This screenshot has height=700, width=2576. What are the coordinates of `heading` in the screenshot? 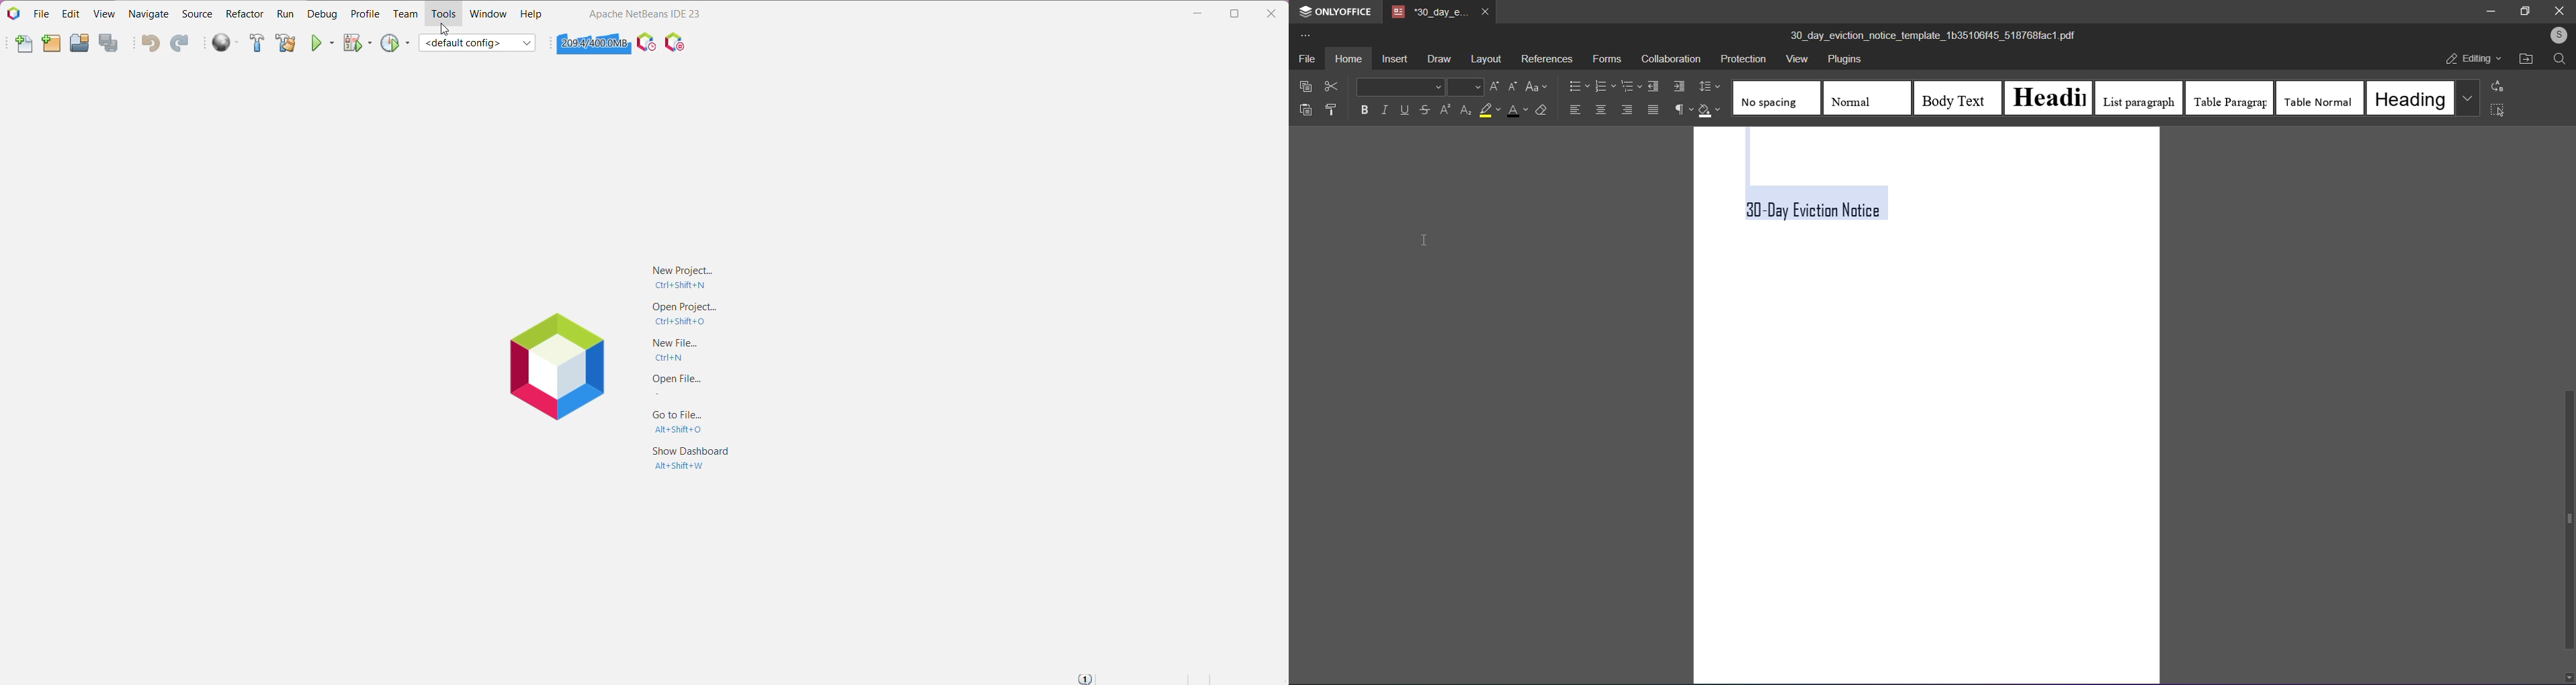 It's located at (2409, 98).